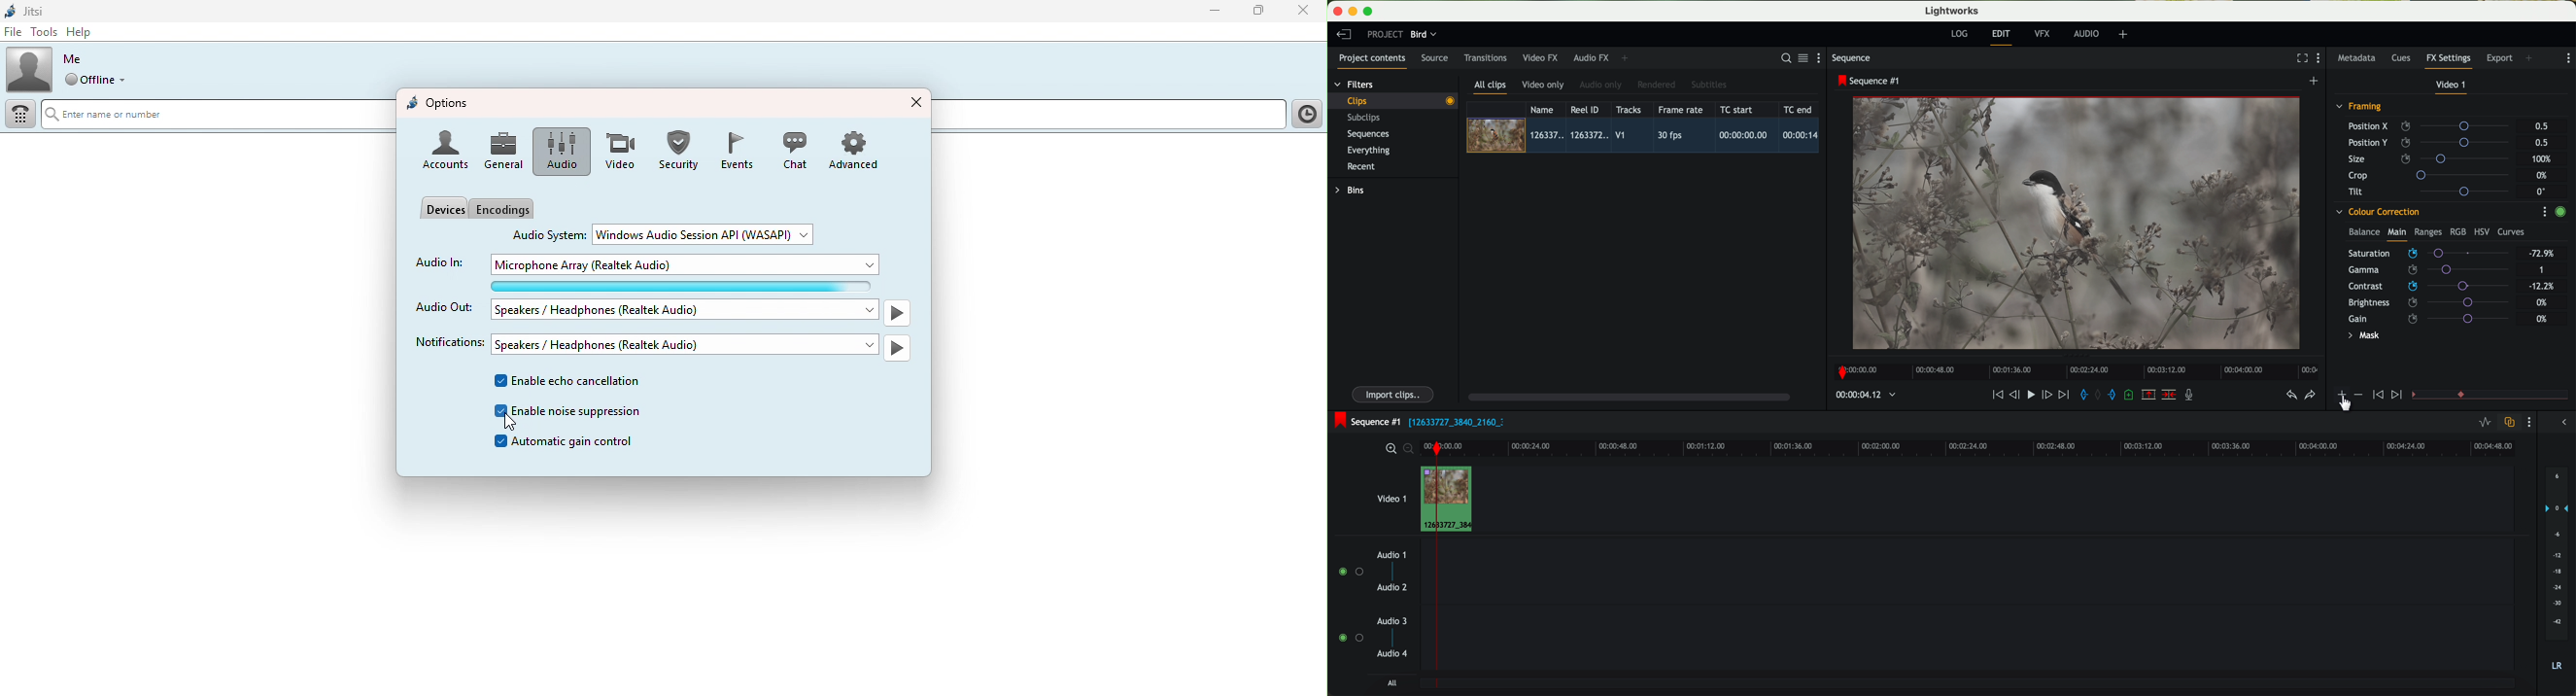 Image resolution: width=2576 pixels, height=700 pixels. Describe the element at coordinates (1546, 109) in the screenshot. I see `name` at that location.